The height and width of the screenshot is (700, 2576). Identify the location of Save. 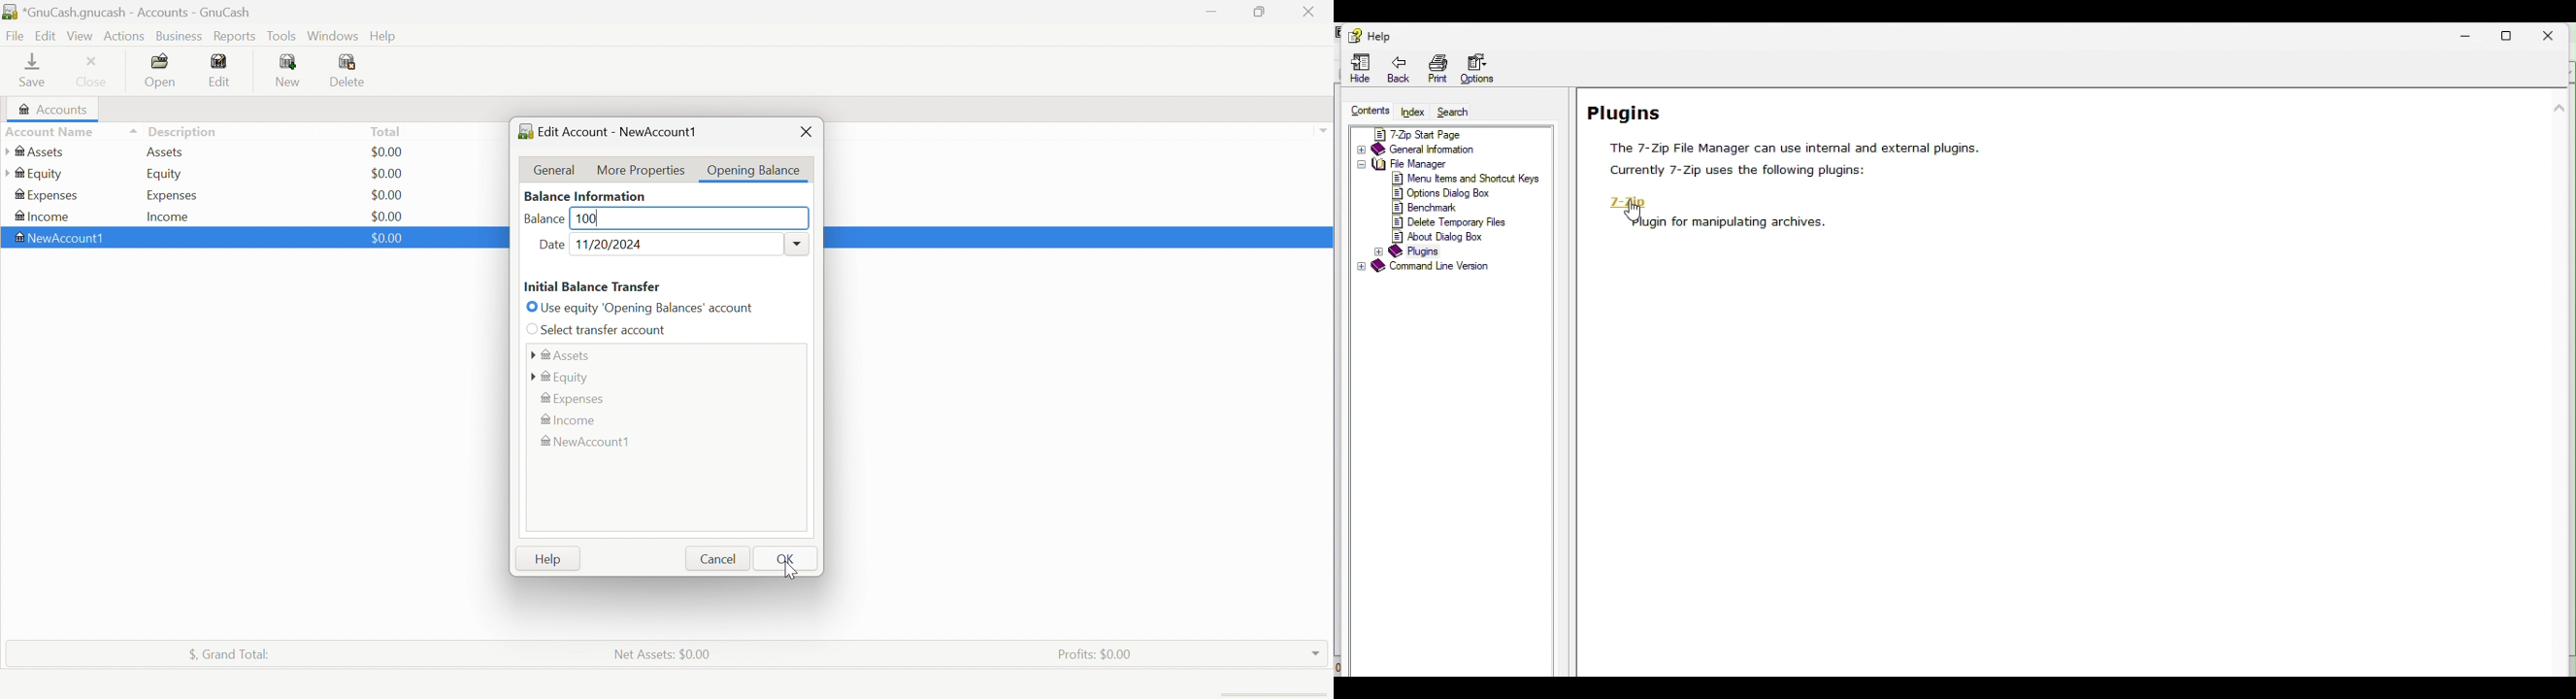
(34, 72).